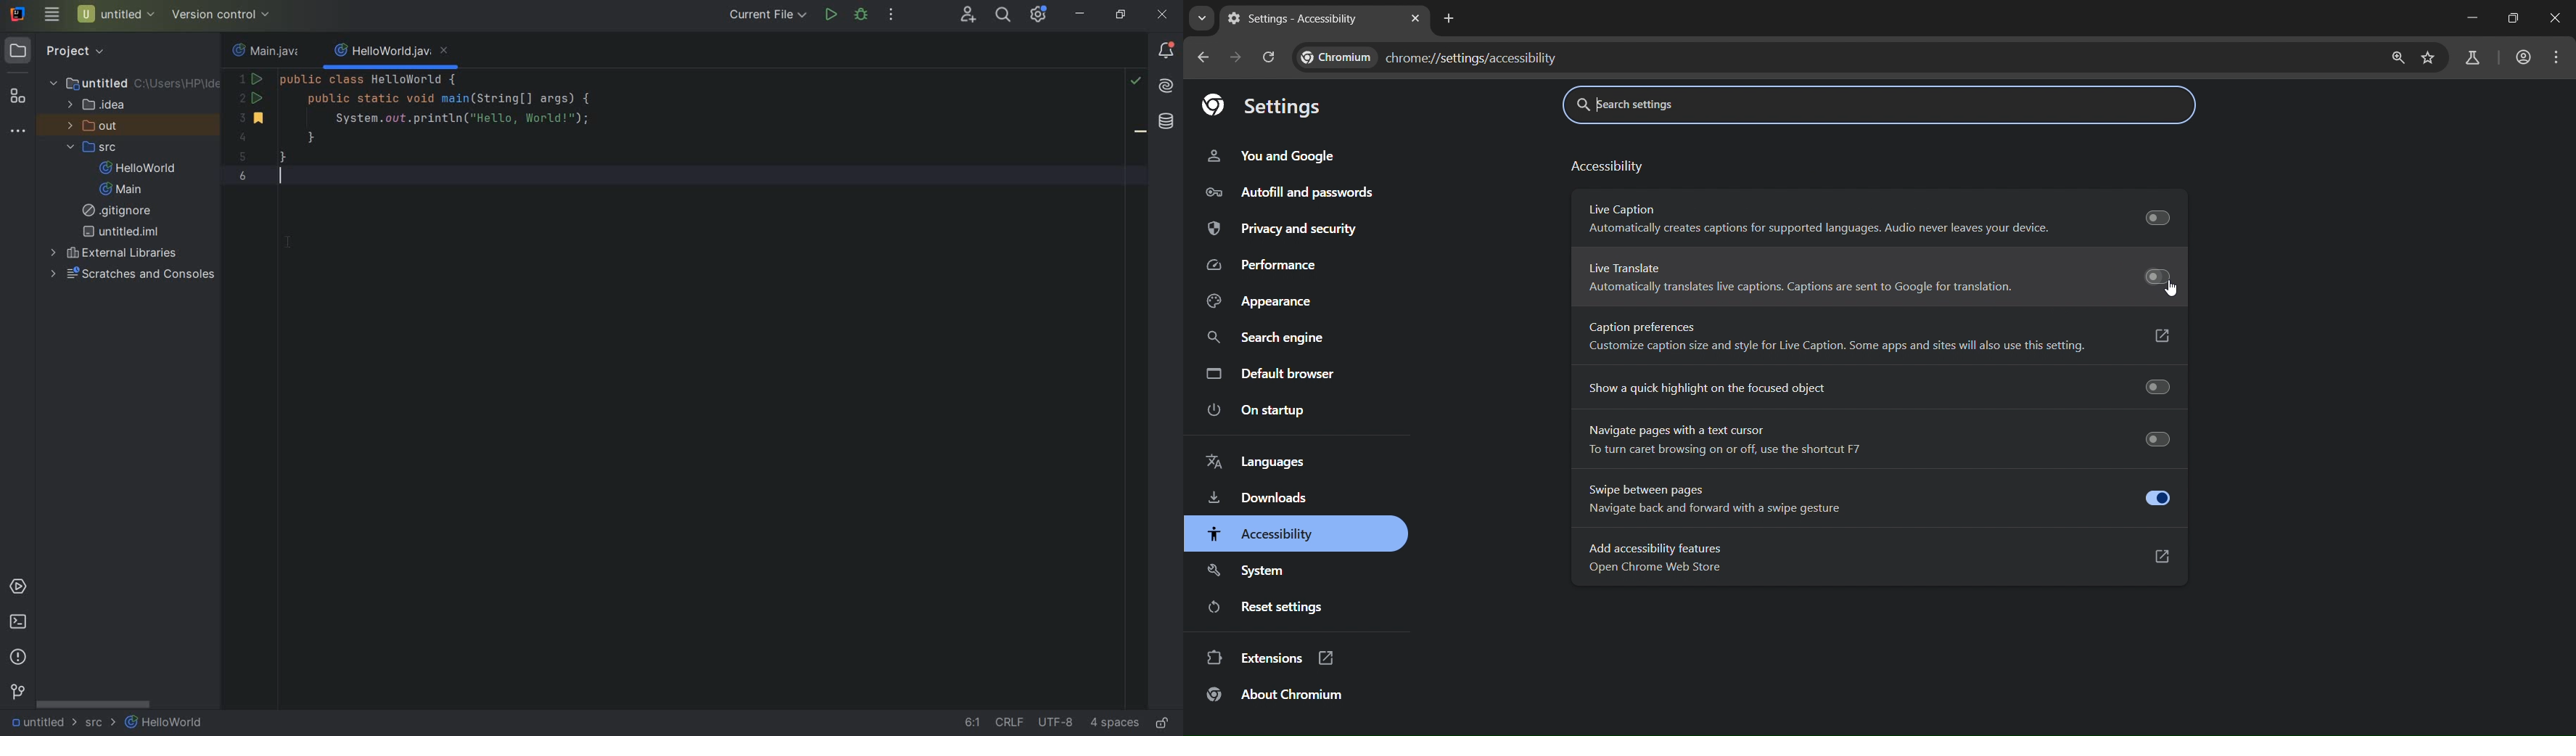 This screenshot has height=756, width=2576. I want to click on main, so click(117, 190).